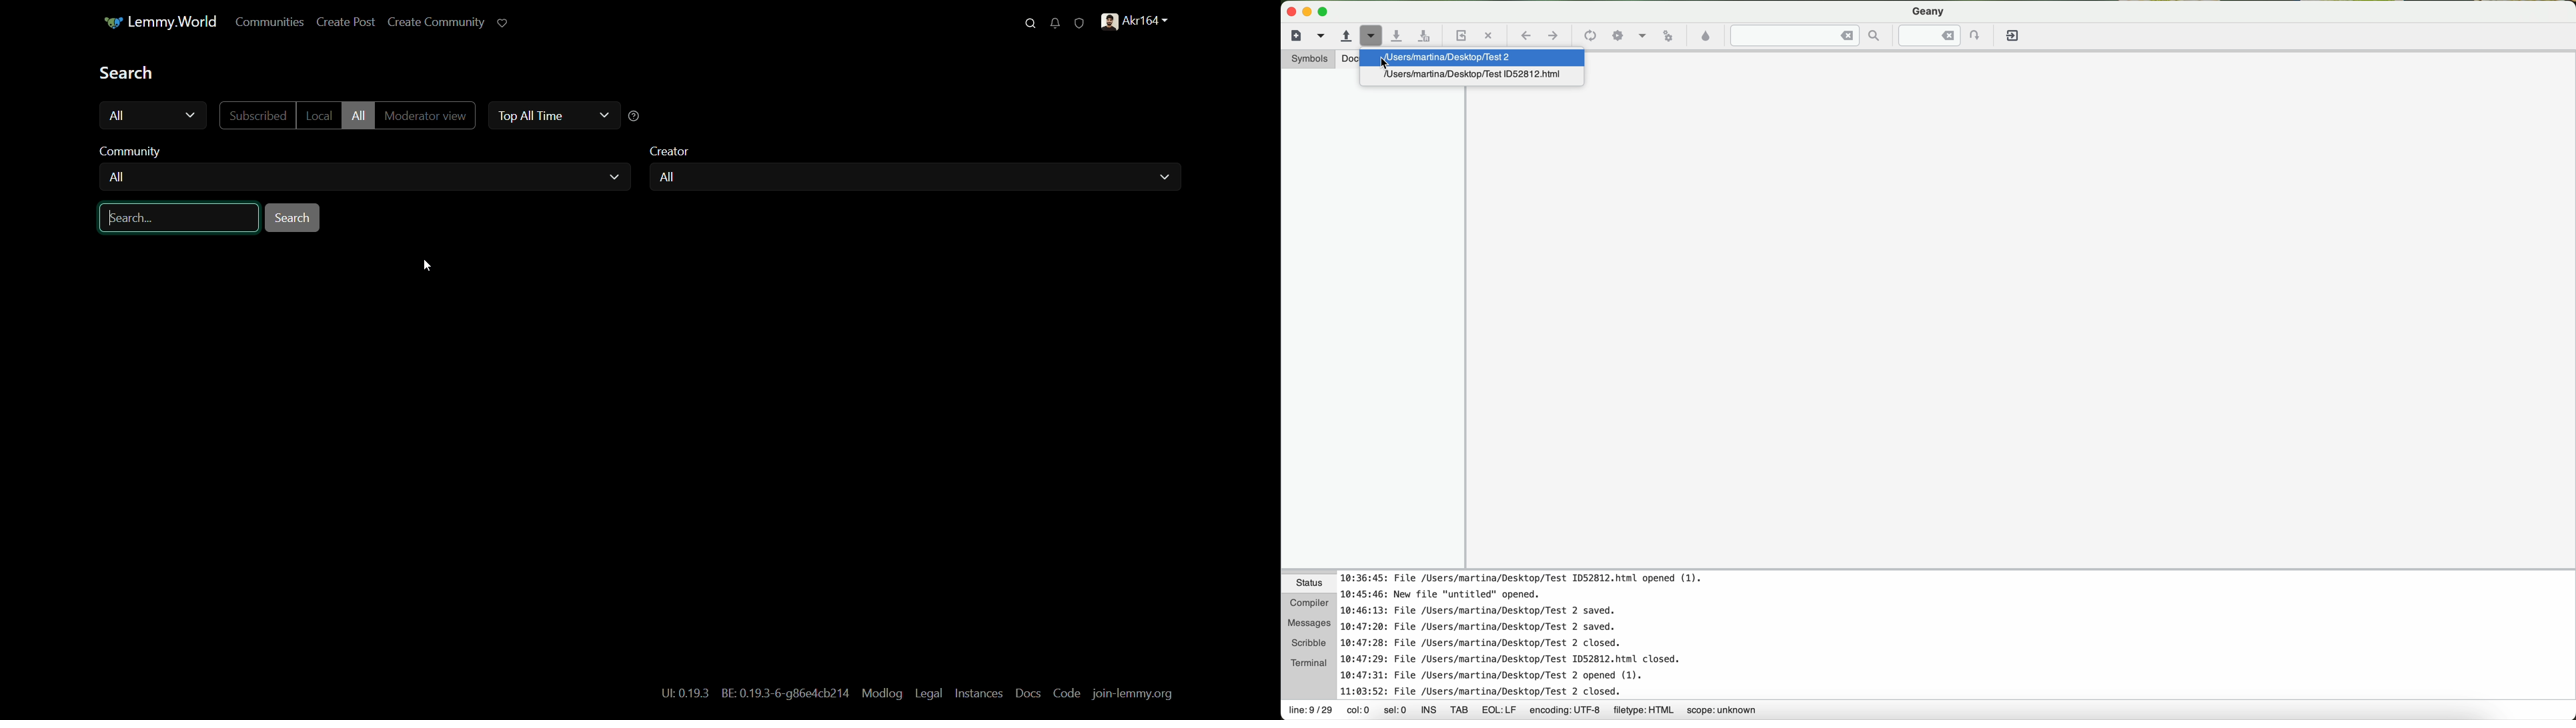 This screenshot has height=728, width=2576. I want to click on all, so click(117, 179).